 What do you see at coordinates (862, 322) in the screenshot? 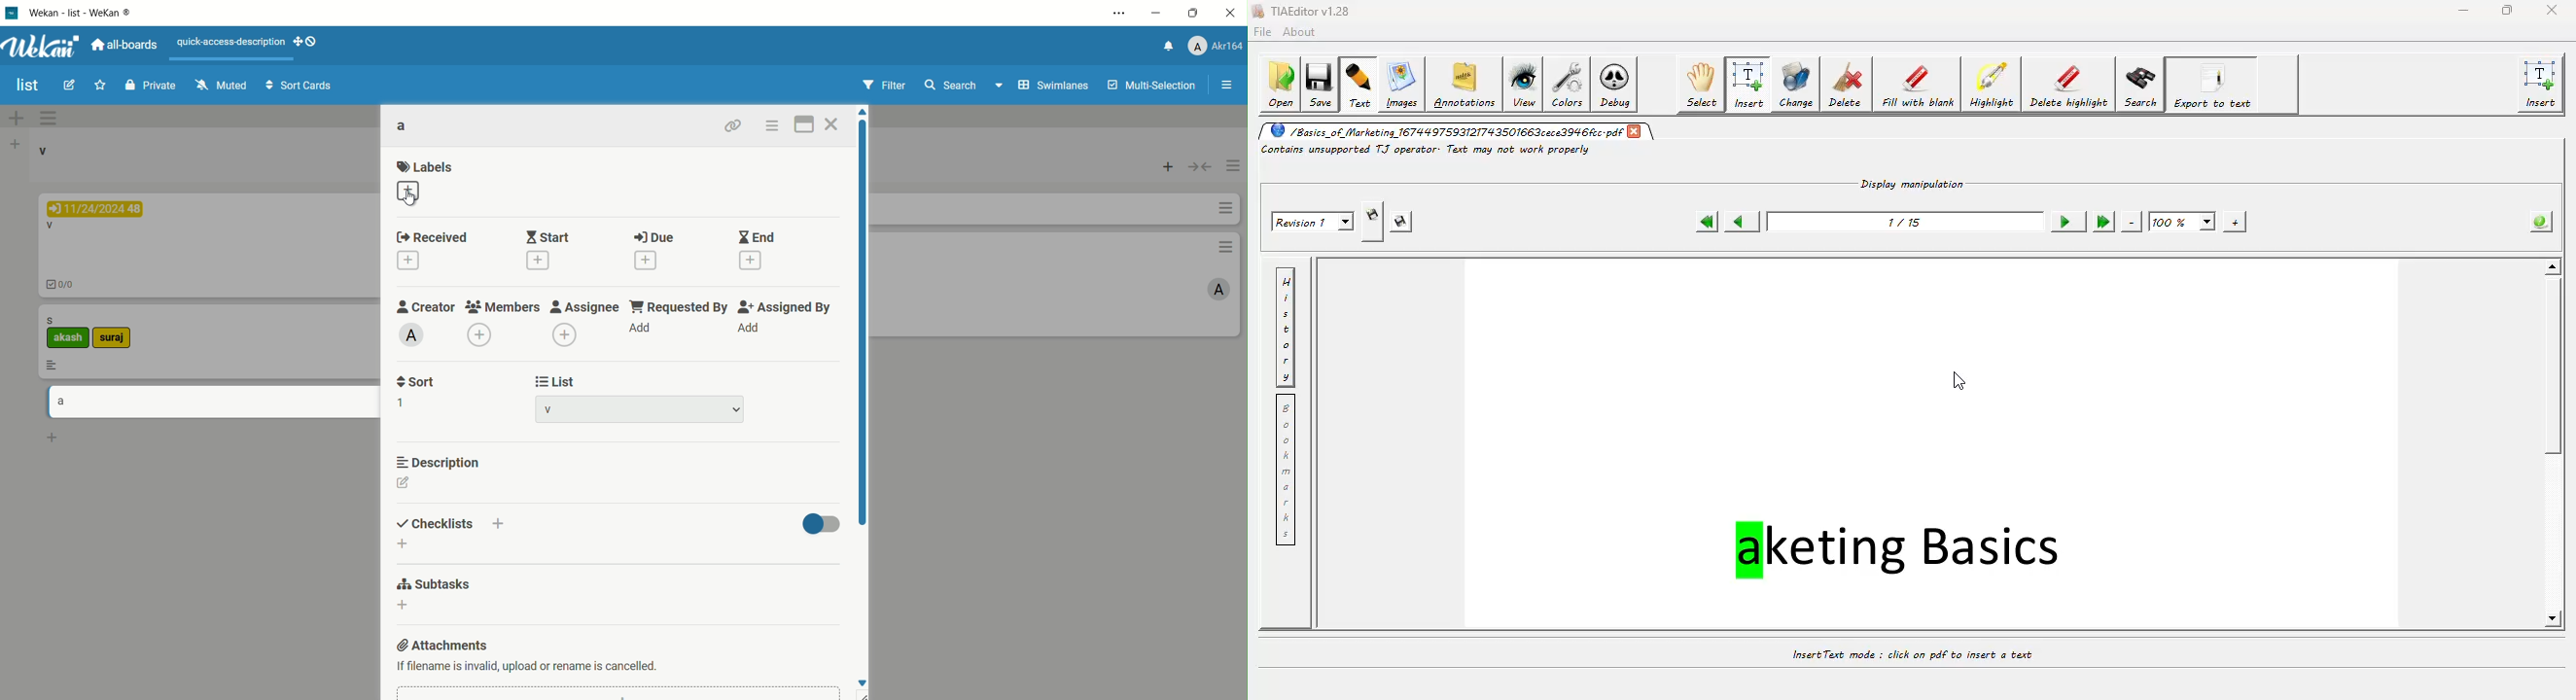
I see `scroll bar` at bounding box center [862, 322].